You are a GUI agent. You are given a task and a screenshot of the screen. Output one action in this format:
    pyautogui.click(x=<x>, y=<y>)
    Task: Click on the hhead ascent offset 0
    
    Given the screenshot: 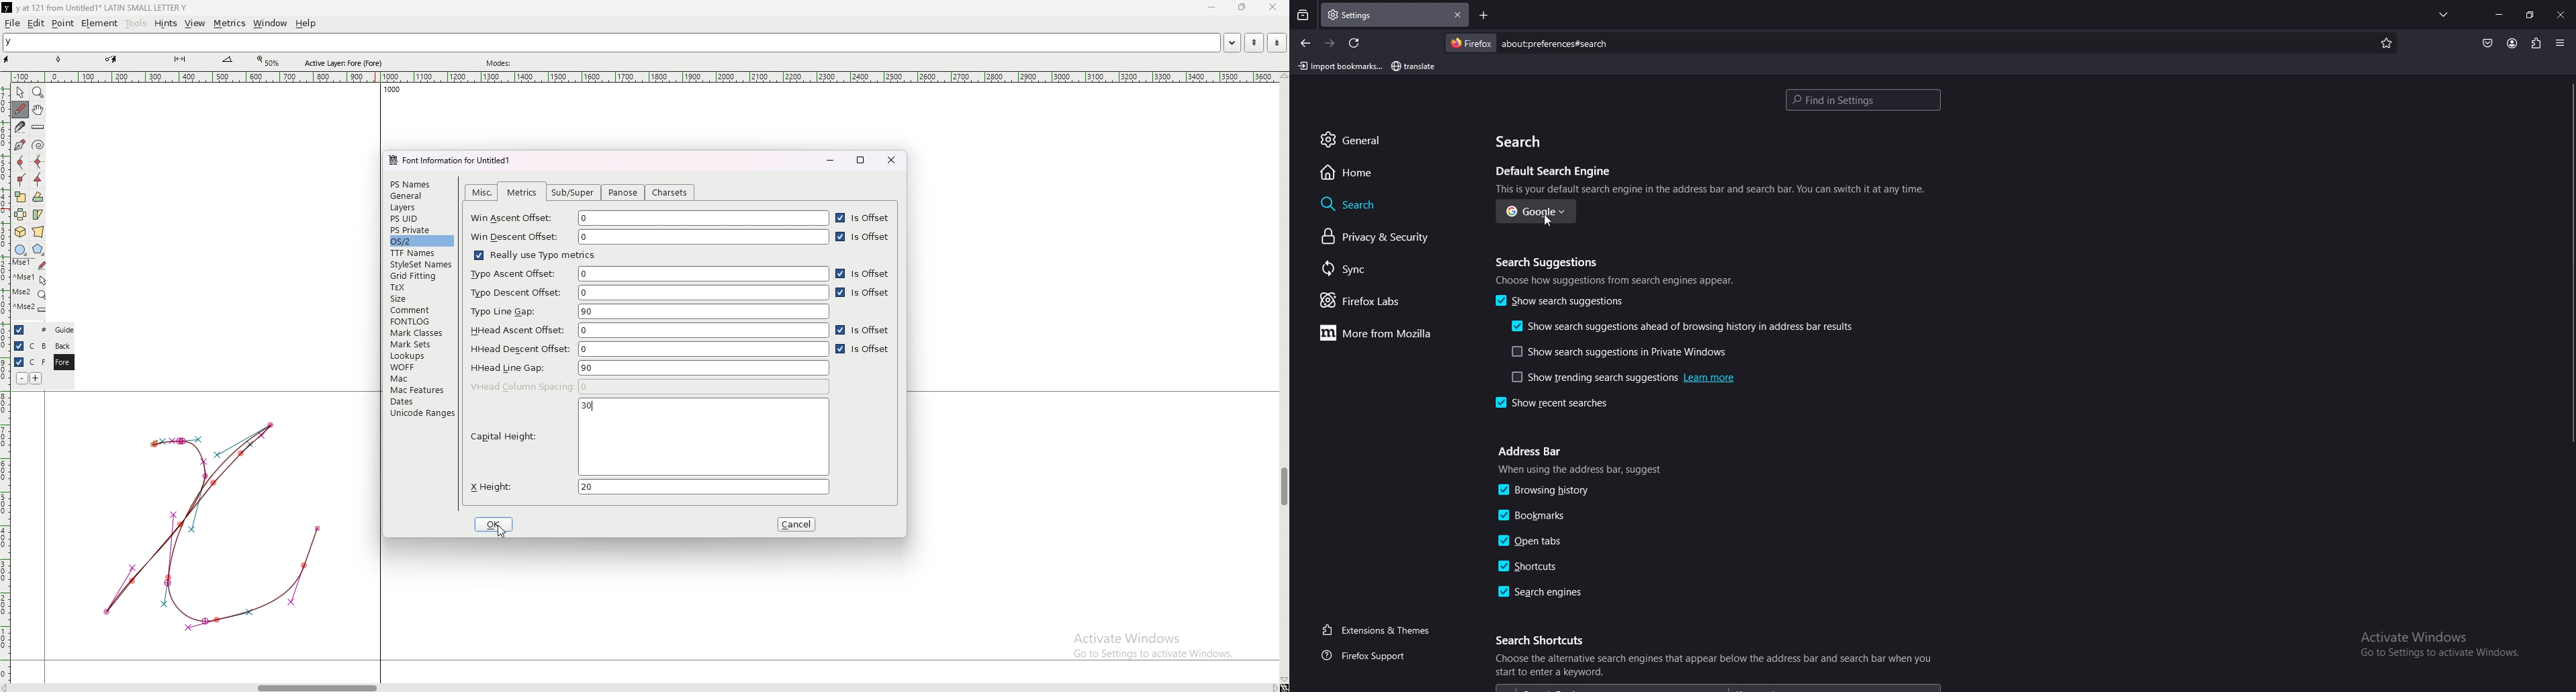 What is the action you would take?
    pyautogui.click(x=647, y=330)
    